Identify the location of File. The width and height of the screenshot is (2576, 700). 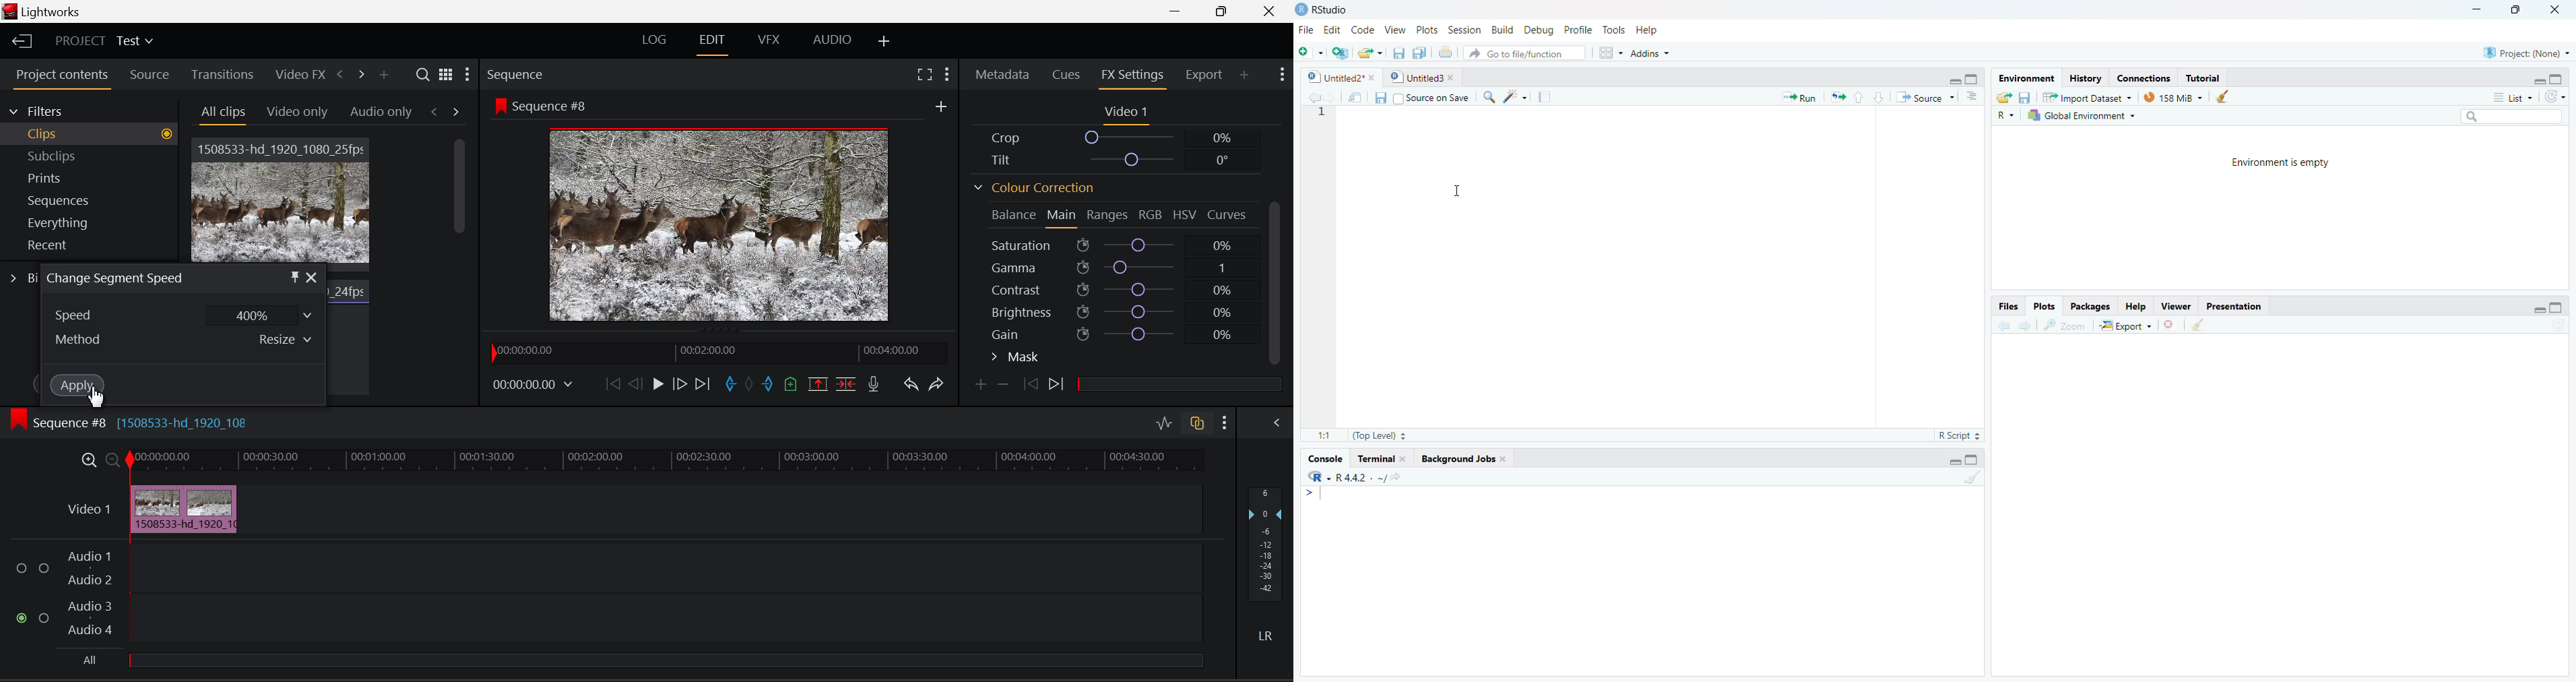
(1305, 29).